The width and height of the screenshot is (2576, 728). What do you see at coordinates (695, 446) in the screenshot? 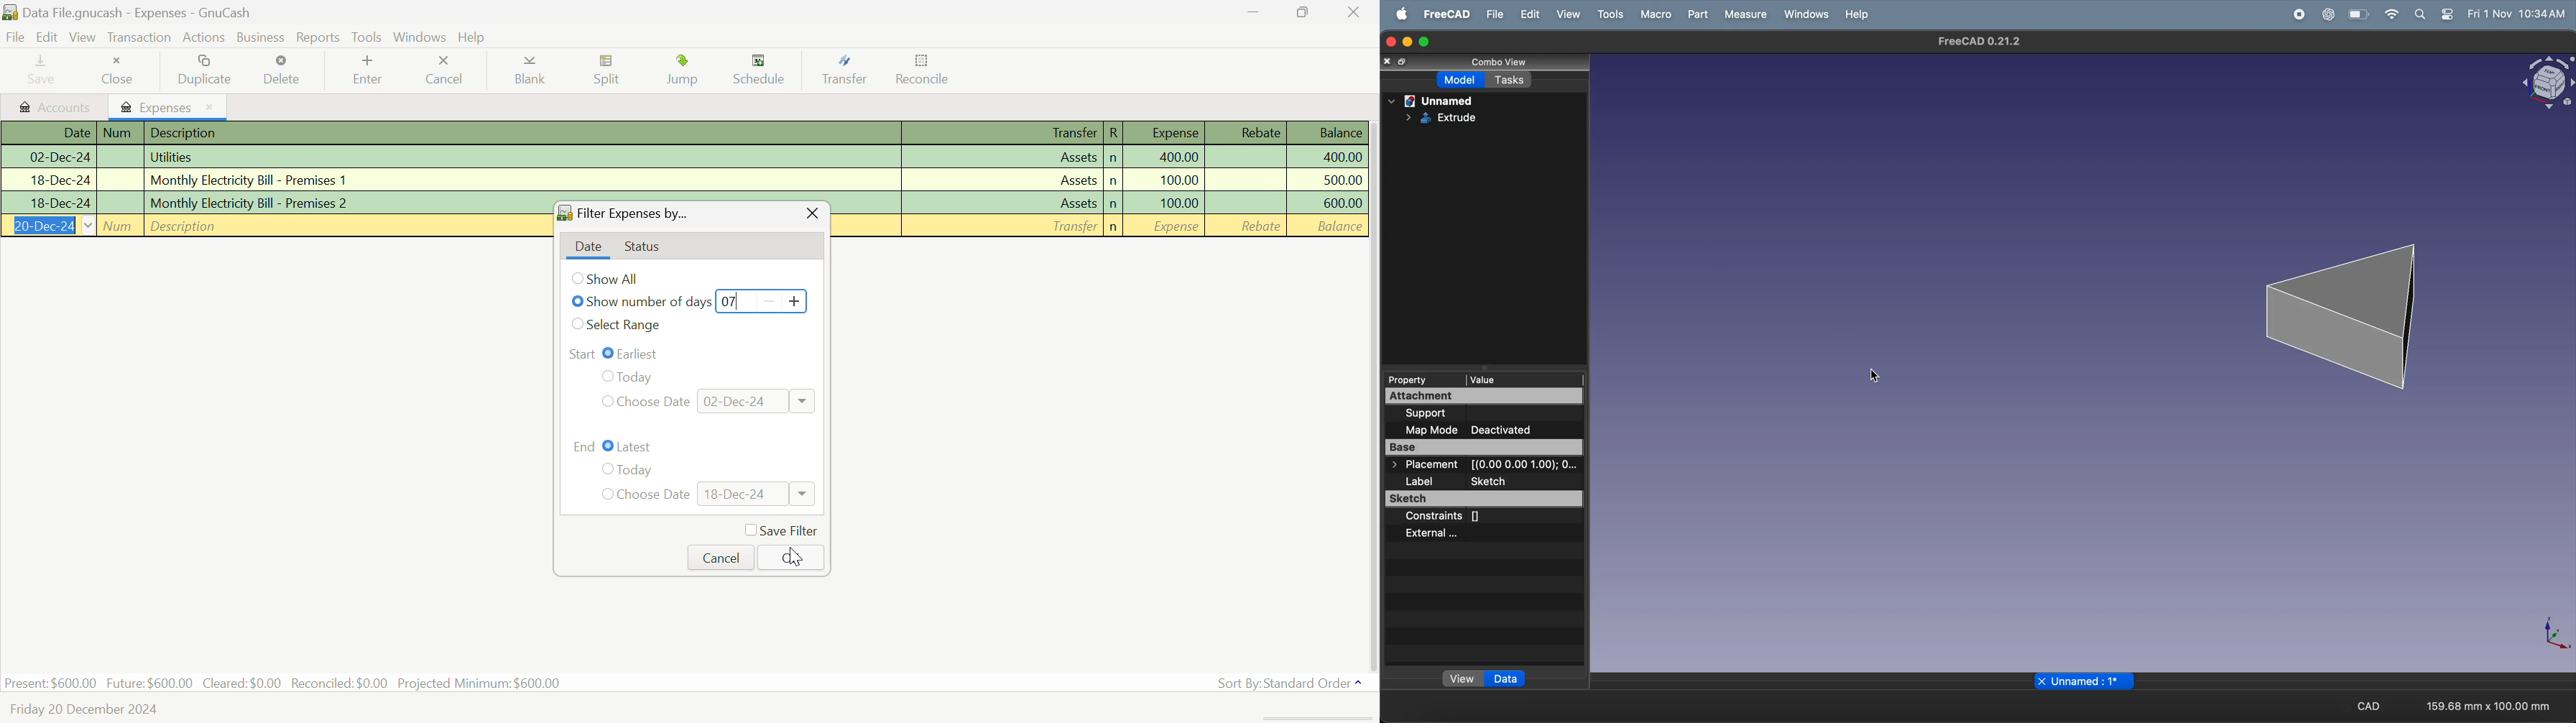
I see `Range End: Latest` at bounding box center [695, 446].